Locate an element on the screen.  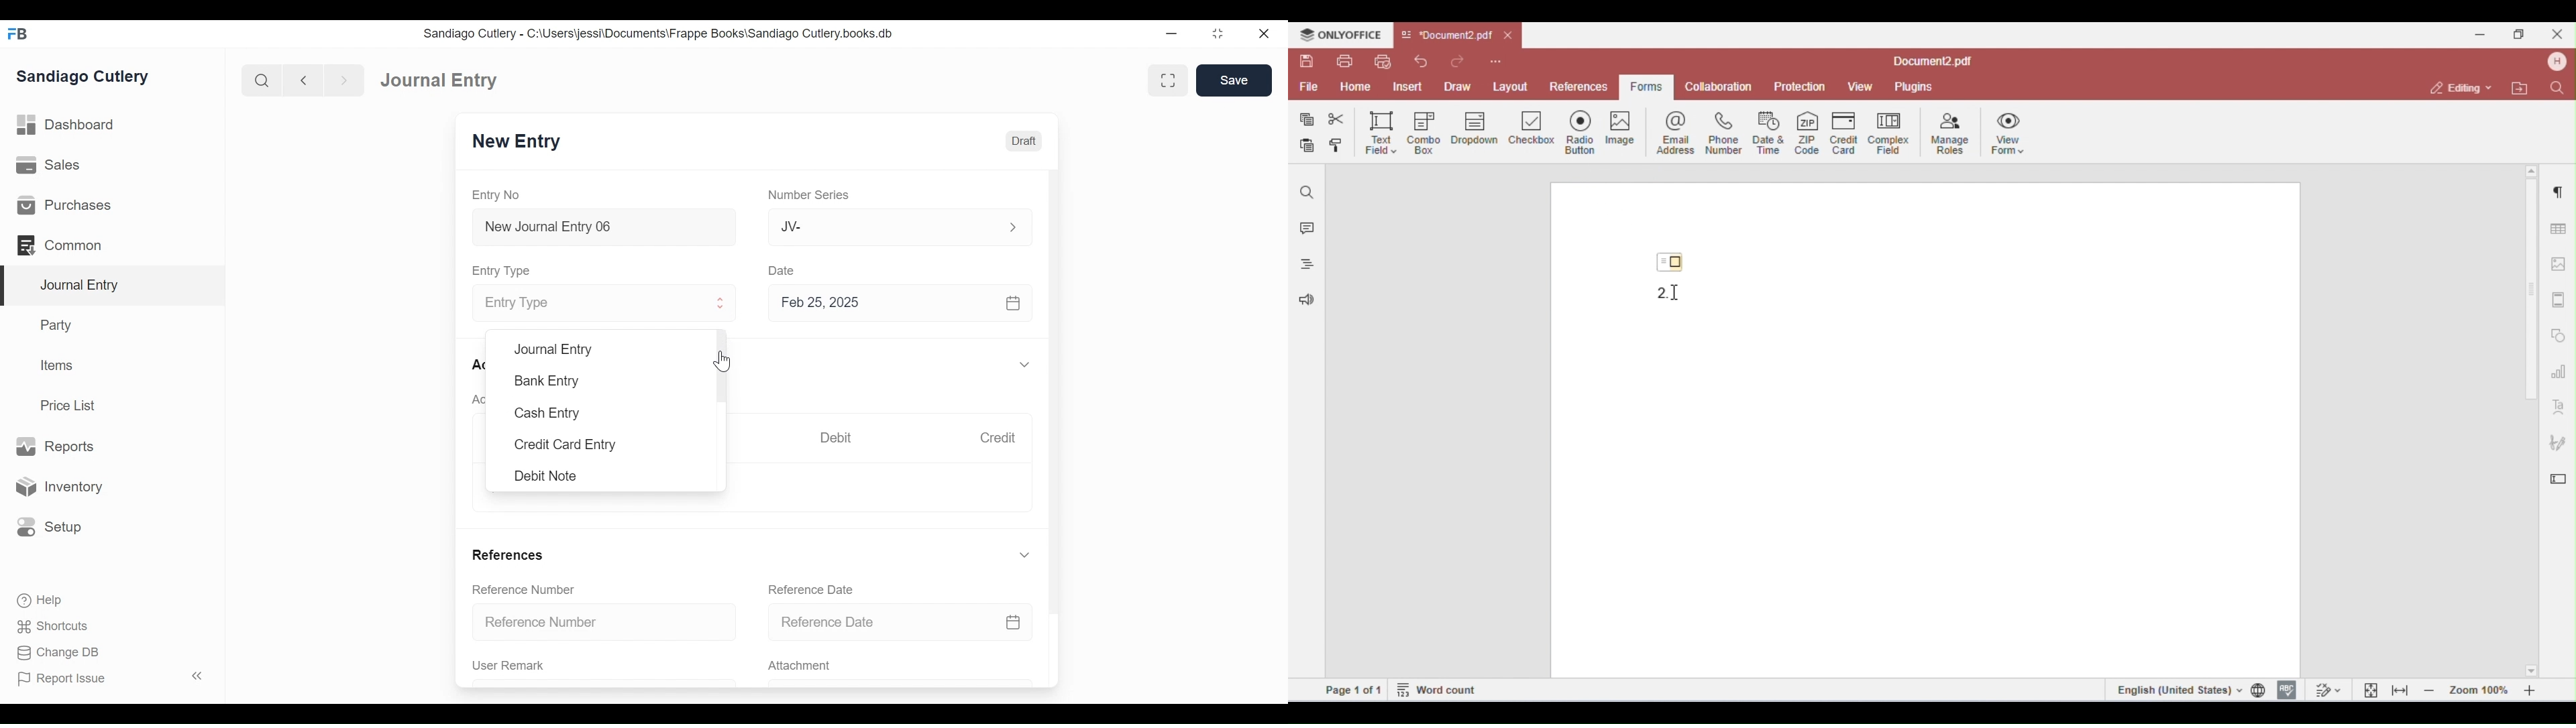
Report Issue is located at coordinates (113, 678).